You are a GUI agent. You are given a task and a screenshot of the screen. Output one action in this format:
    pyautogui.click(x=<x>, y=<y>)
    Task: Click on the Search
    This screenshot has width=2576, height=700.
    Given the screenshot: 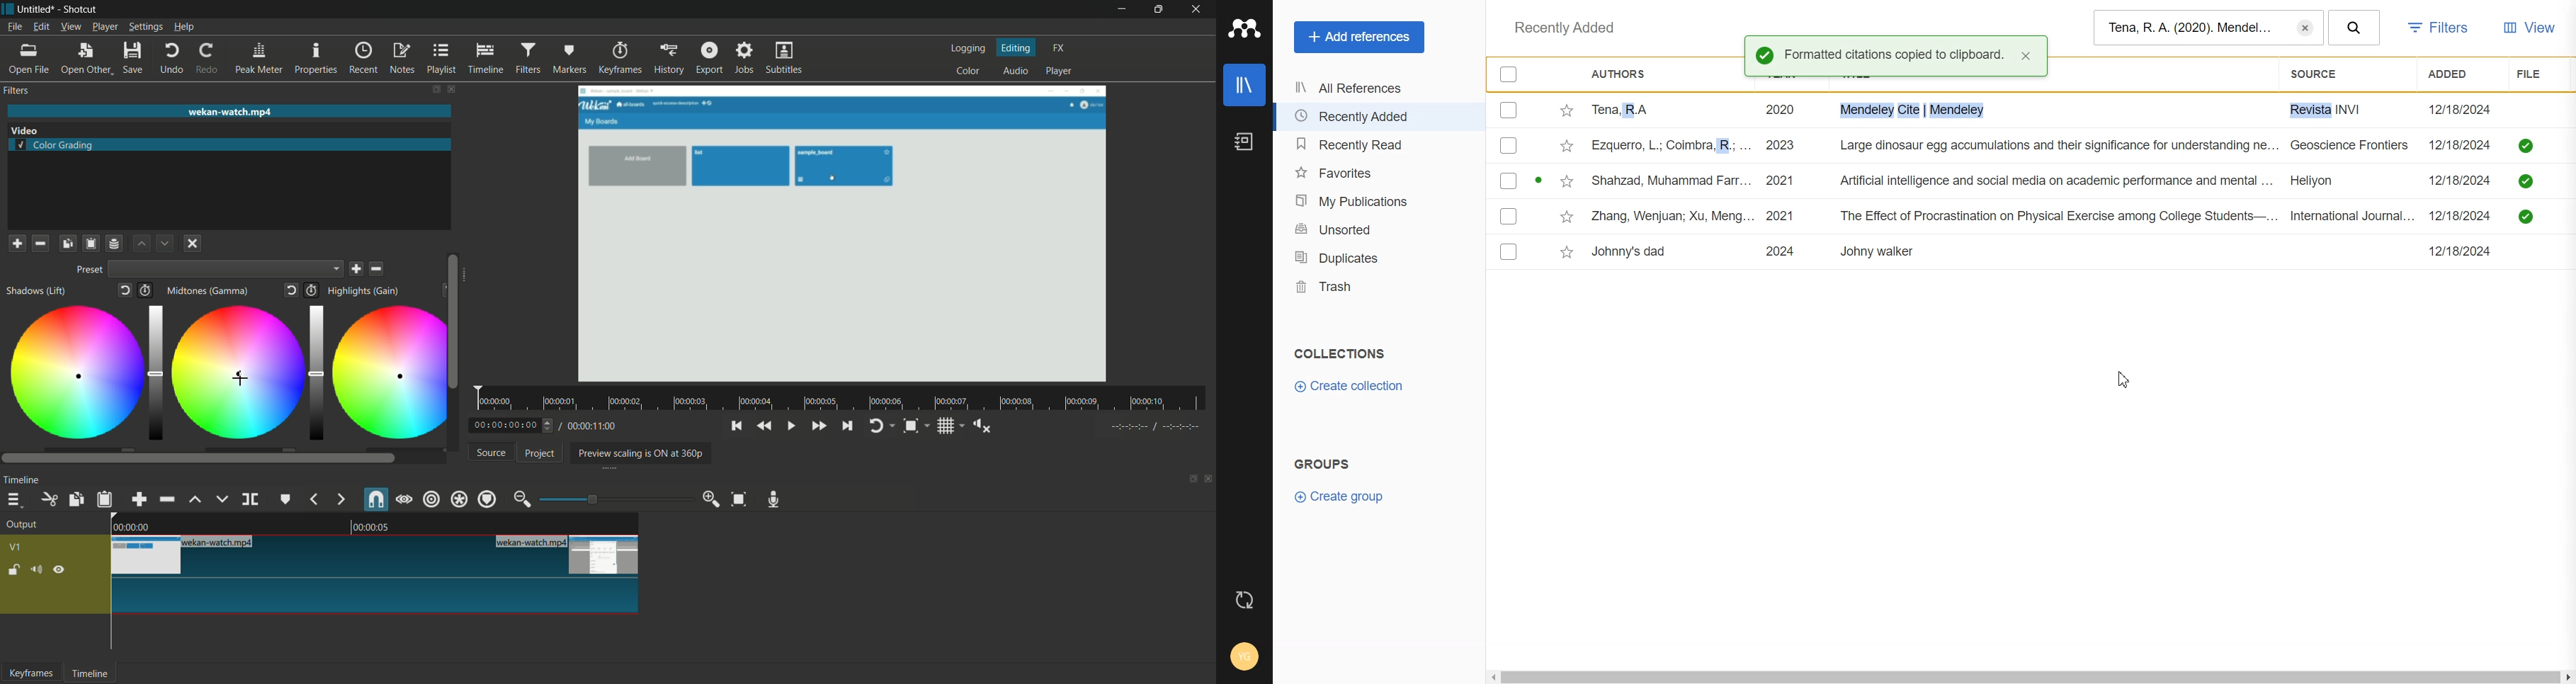 What is the action you would take?
    pyautogui.click(x=2354, y=26)
    